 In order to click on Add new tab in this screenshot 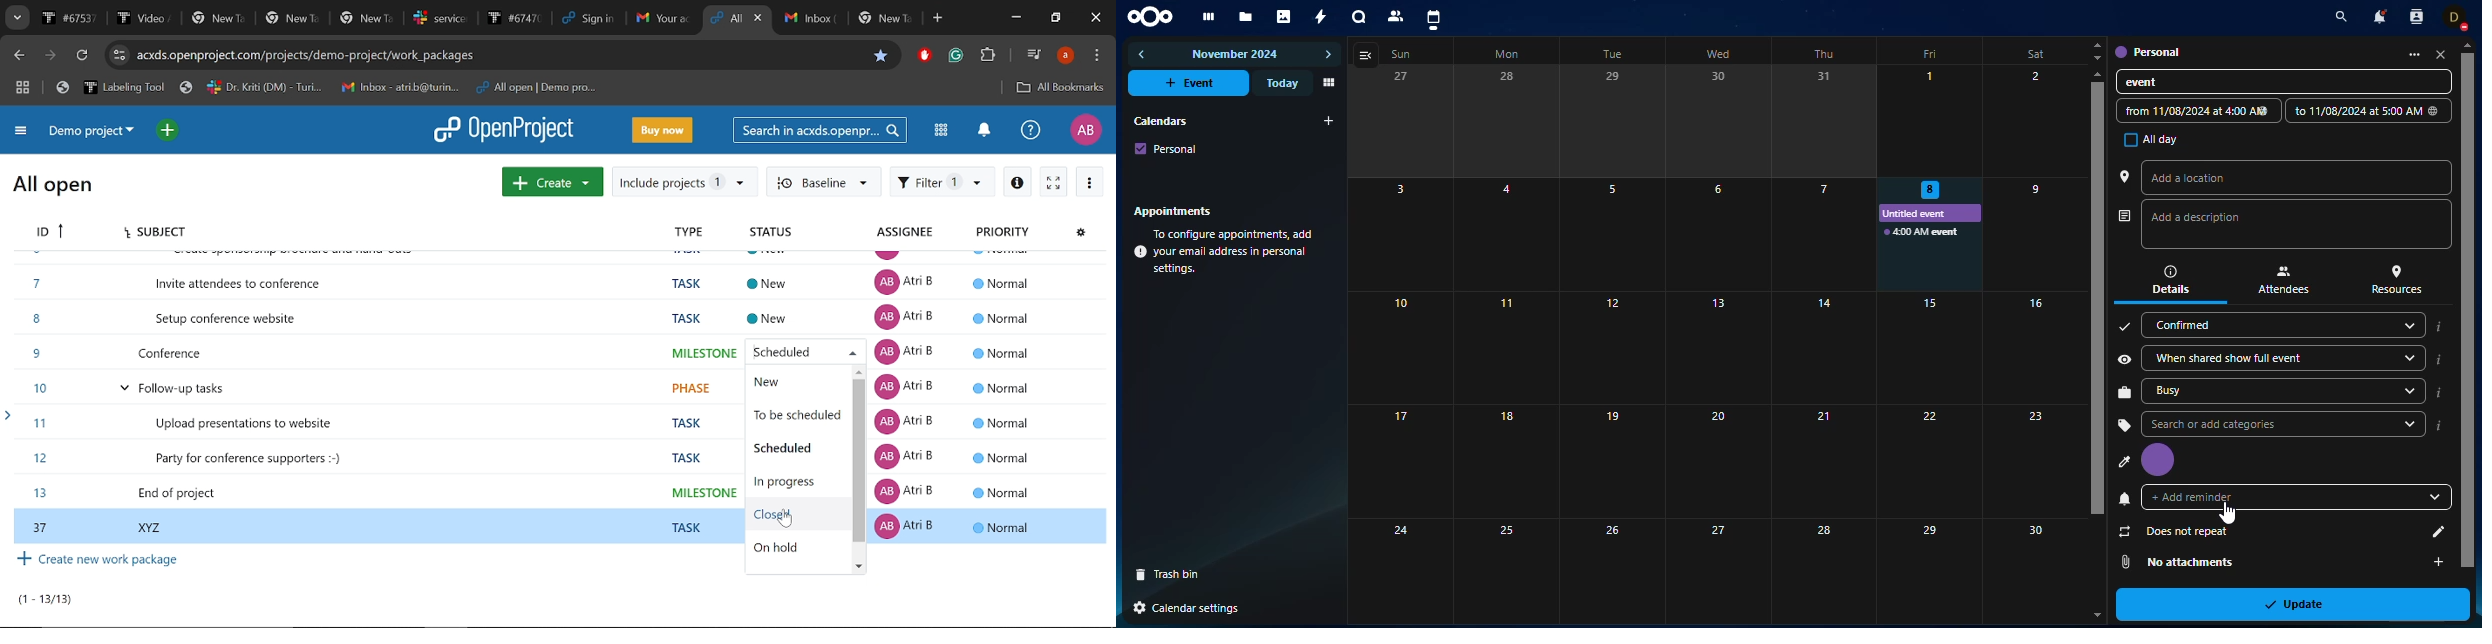, I will do `click(939, 18)`.